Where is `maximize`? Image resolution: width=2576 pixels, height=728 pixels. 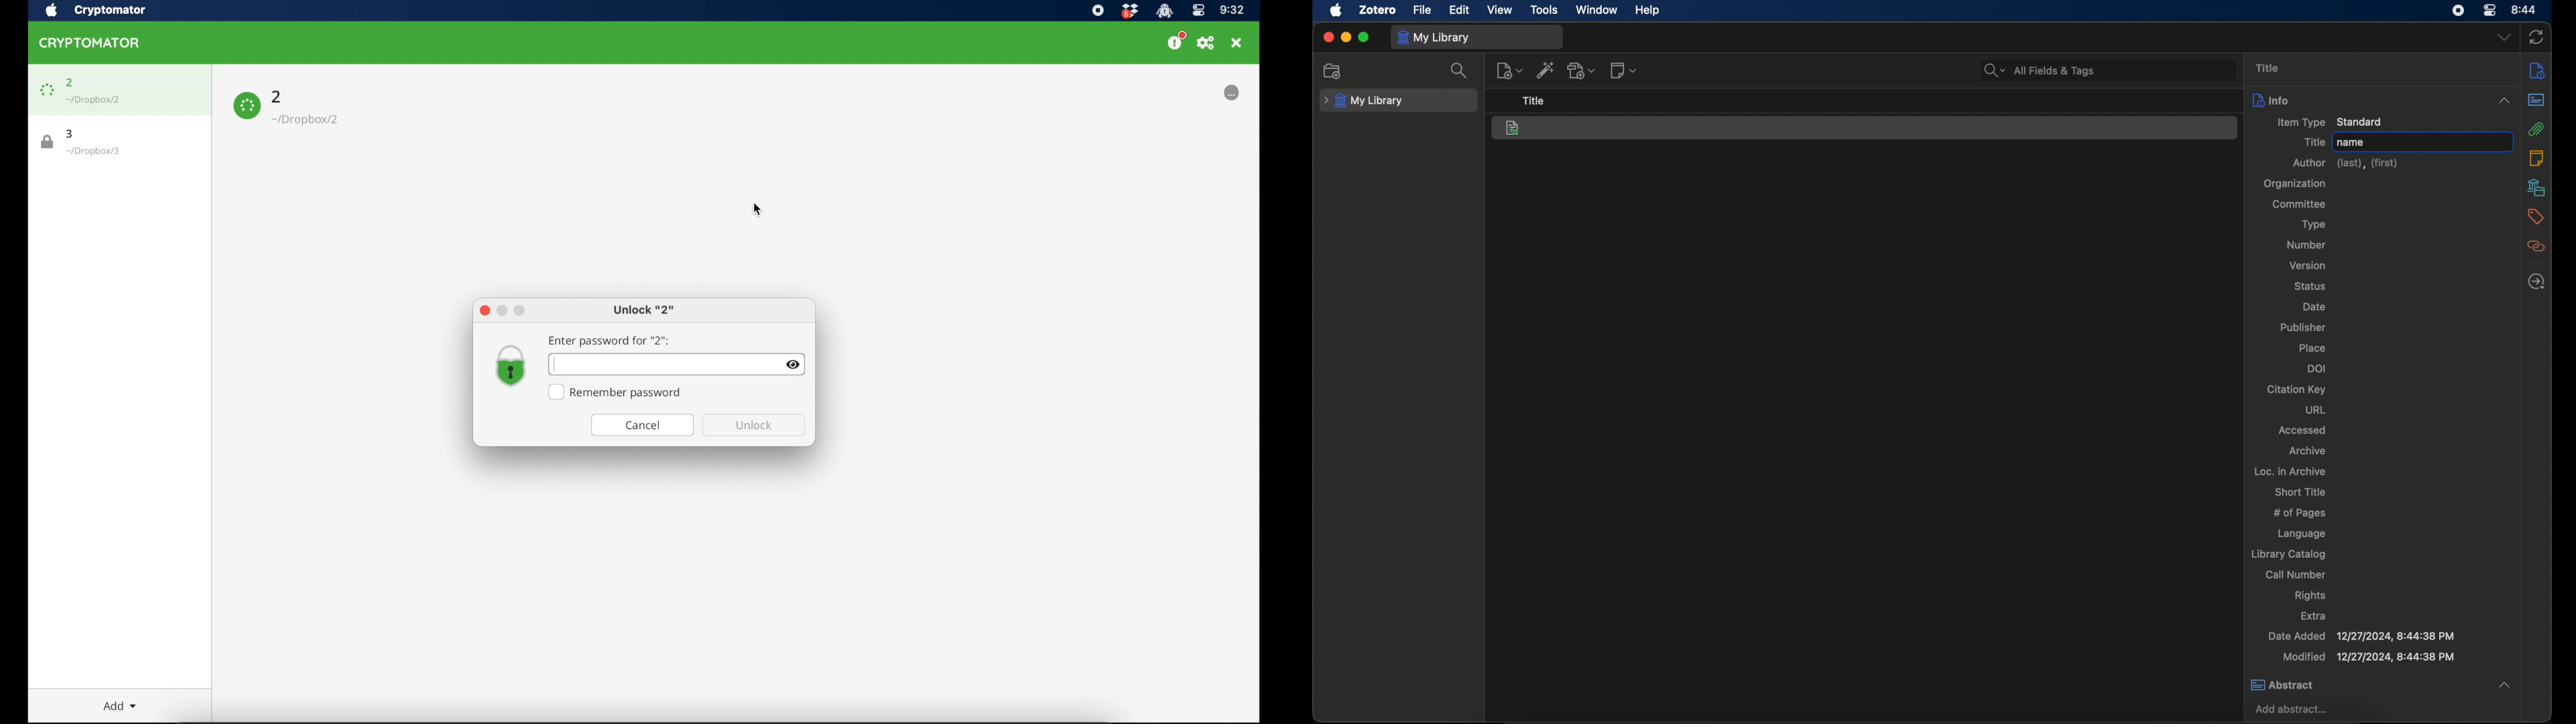
maximize is located at coordinates (1364, 38).